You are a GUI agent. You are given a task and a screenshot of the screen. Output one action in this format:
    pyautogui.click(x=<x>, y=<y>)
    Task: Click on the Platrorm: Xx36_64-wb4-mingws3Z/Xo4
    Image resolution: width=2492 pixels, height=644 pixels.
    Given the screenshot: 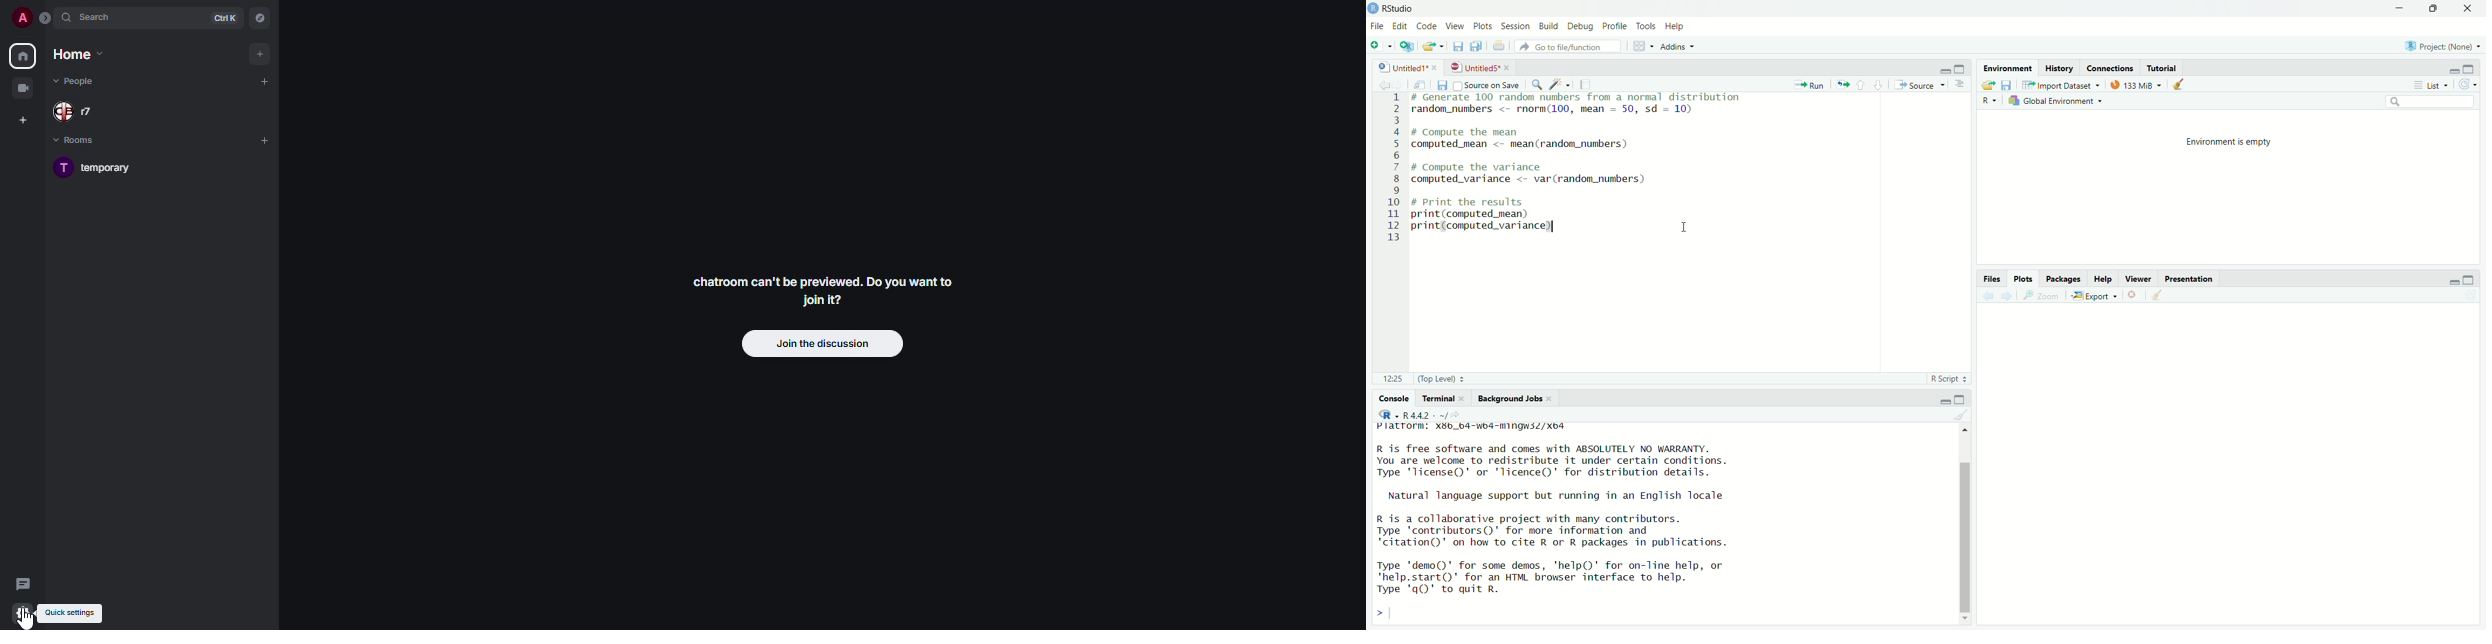 What is the action you would take?
    pyautogui.click(x=1479, y=427)
    